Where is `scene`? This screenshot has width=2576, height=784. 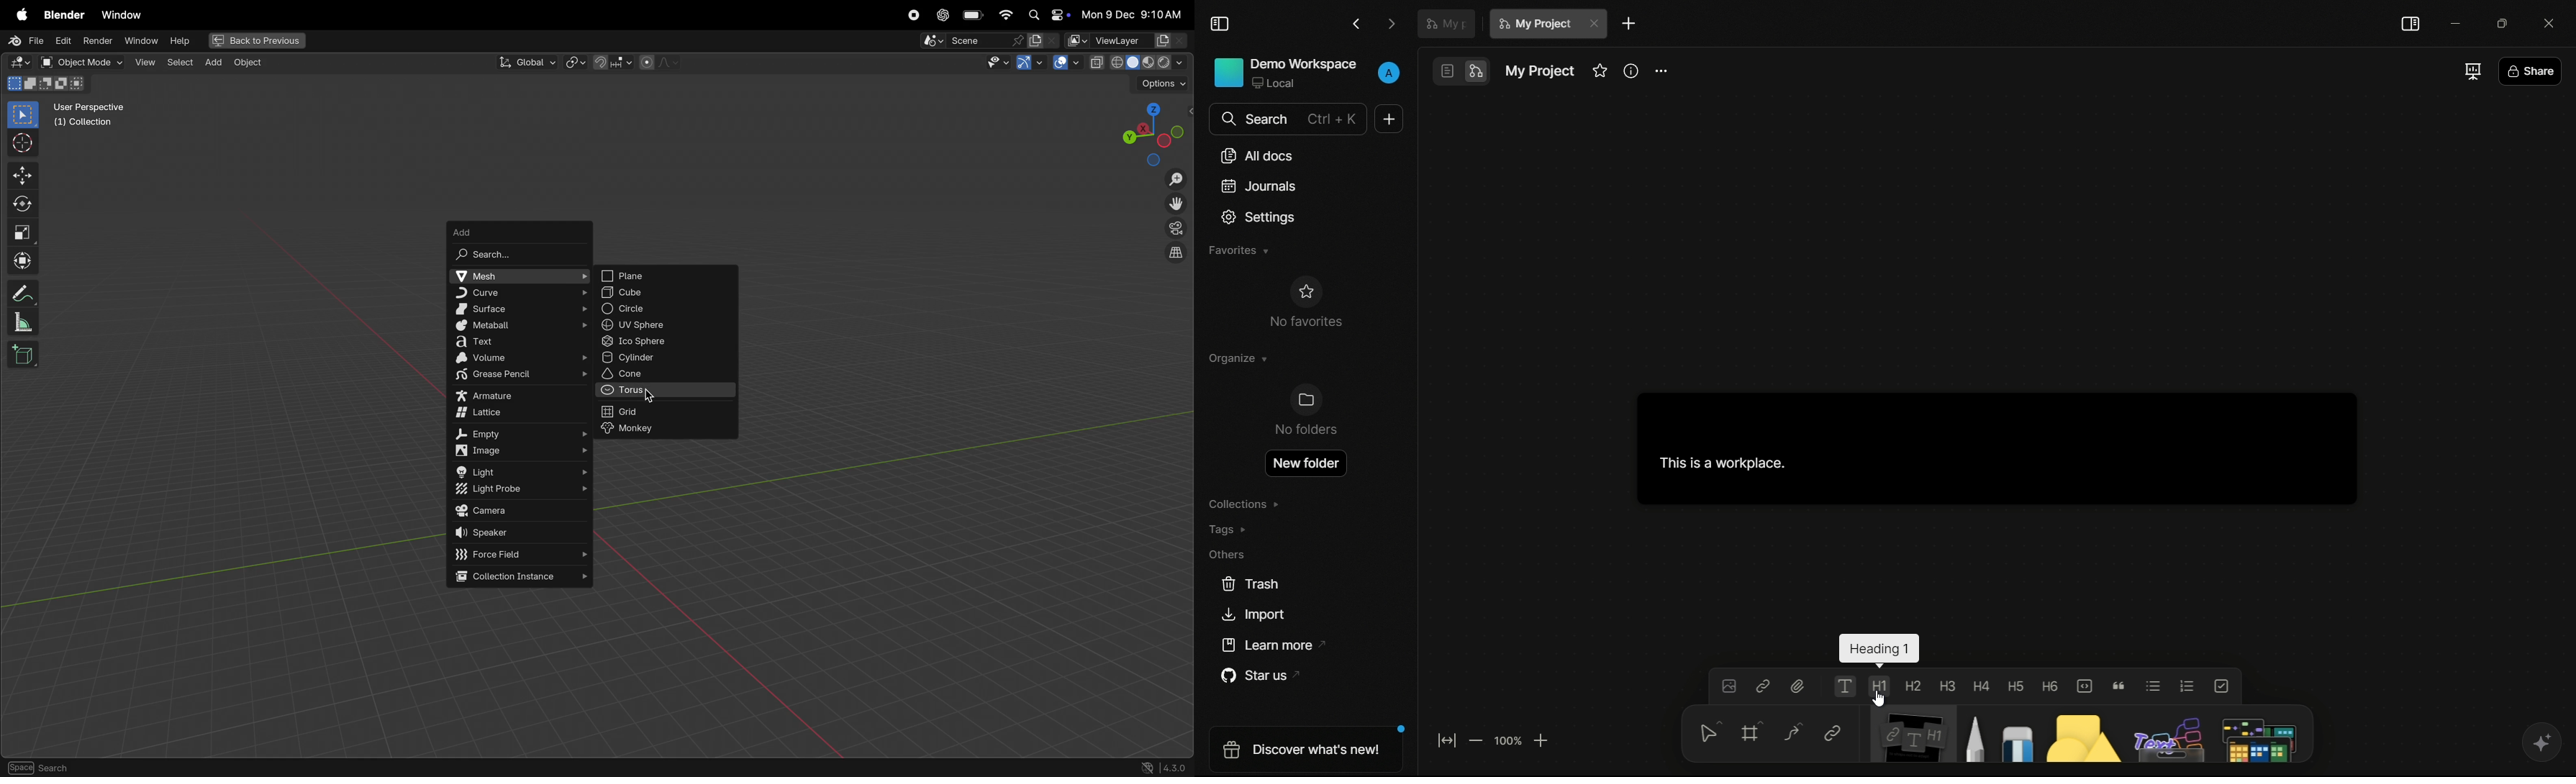
scene is located at coordinates (973, 41).